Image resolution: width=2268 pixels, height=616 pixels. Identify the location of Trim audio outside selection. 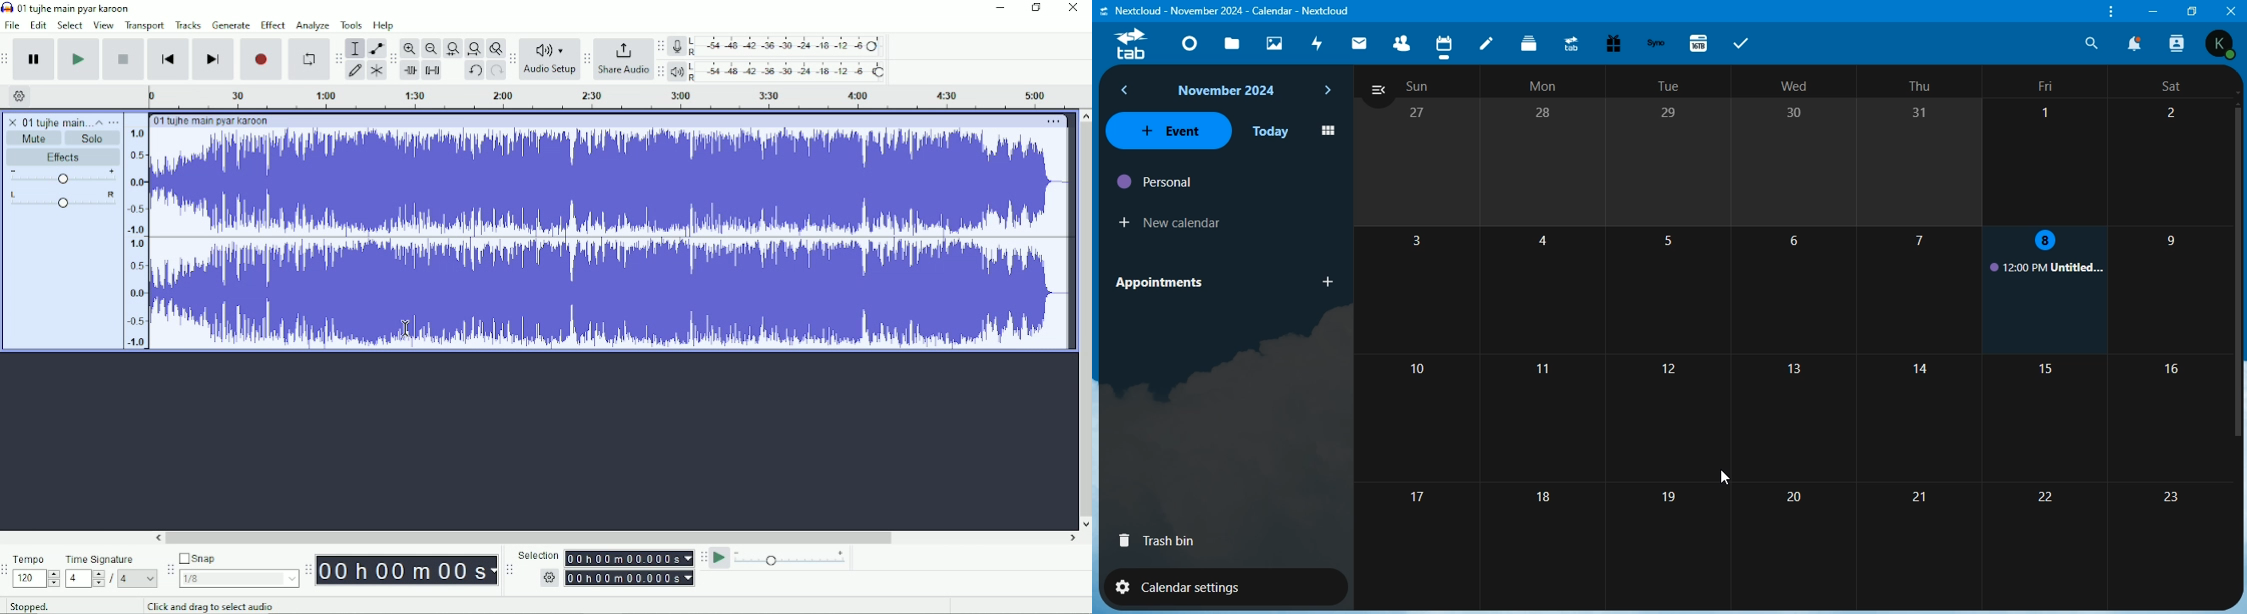
(410, 69).